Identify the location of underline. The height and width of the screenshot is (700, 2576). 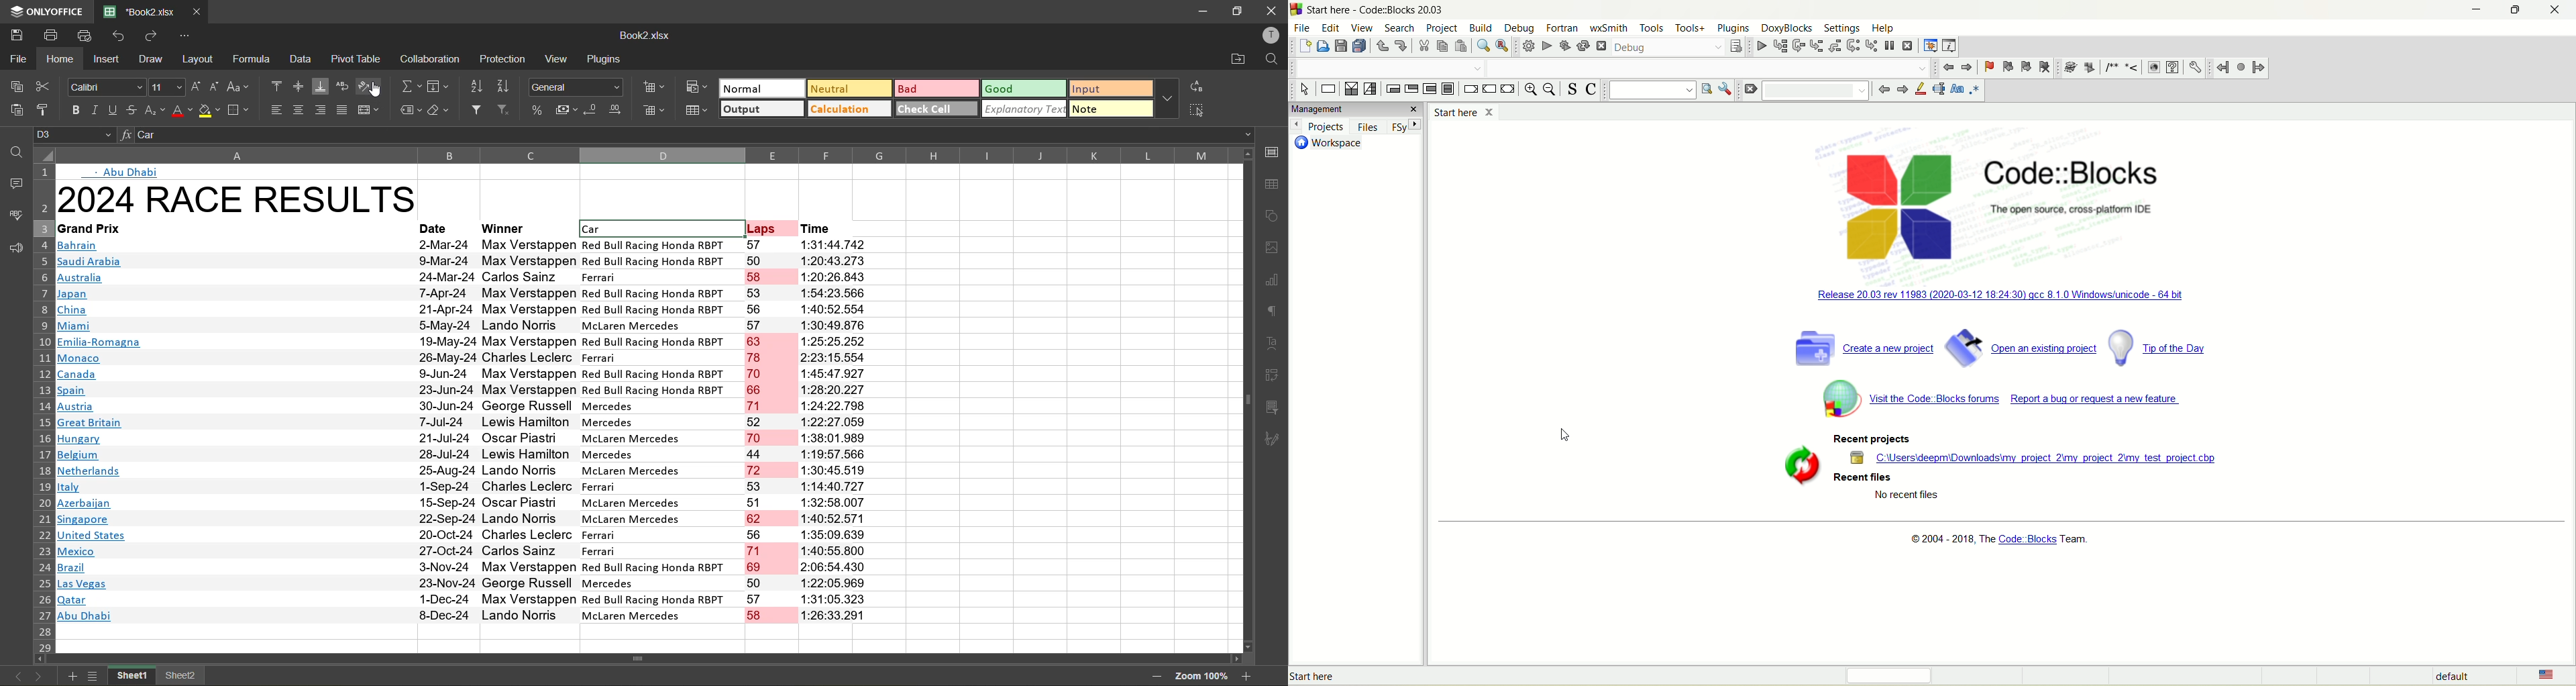
(116, 110).